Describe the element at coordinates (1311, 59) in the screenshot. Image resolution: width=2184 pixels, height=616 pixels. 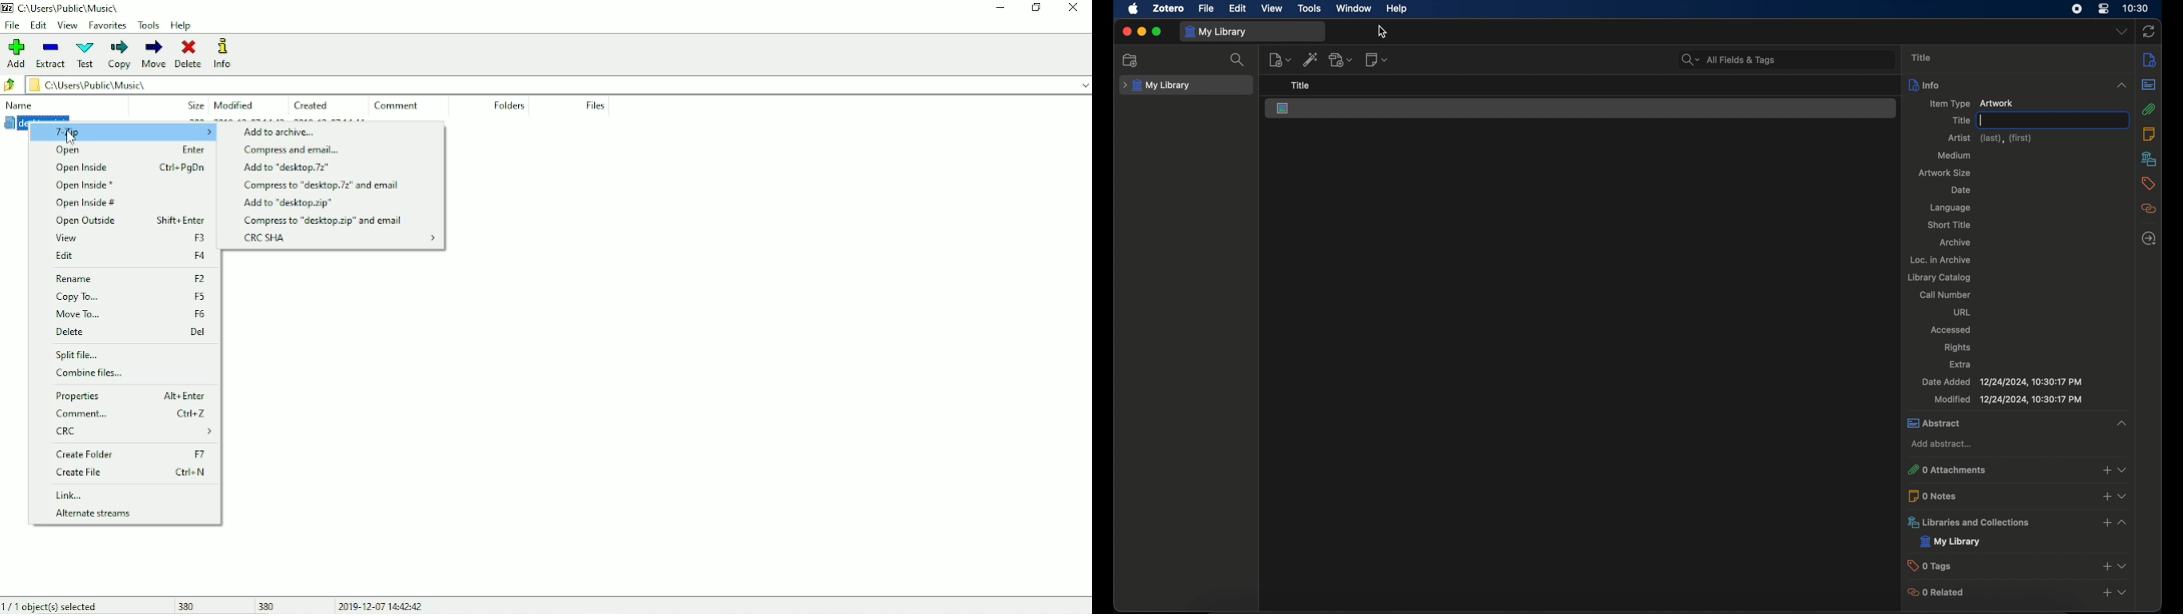
I see `add item by identifier` at that location.